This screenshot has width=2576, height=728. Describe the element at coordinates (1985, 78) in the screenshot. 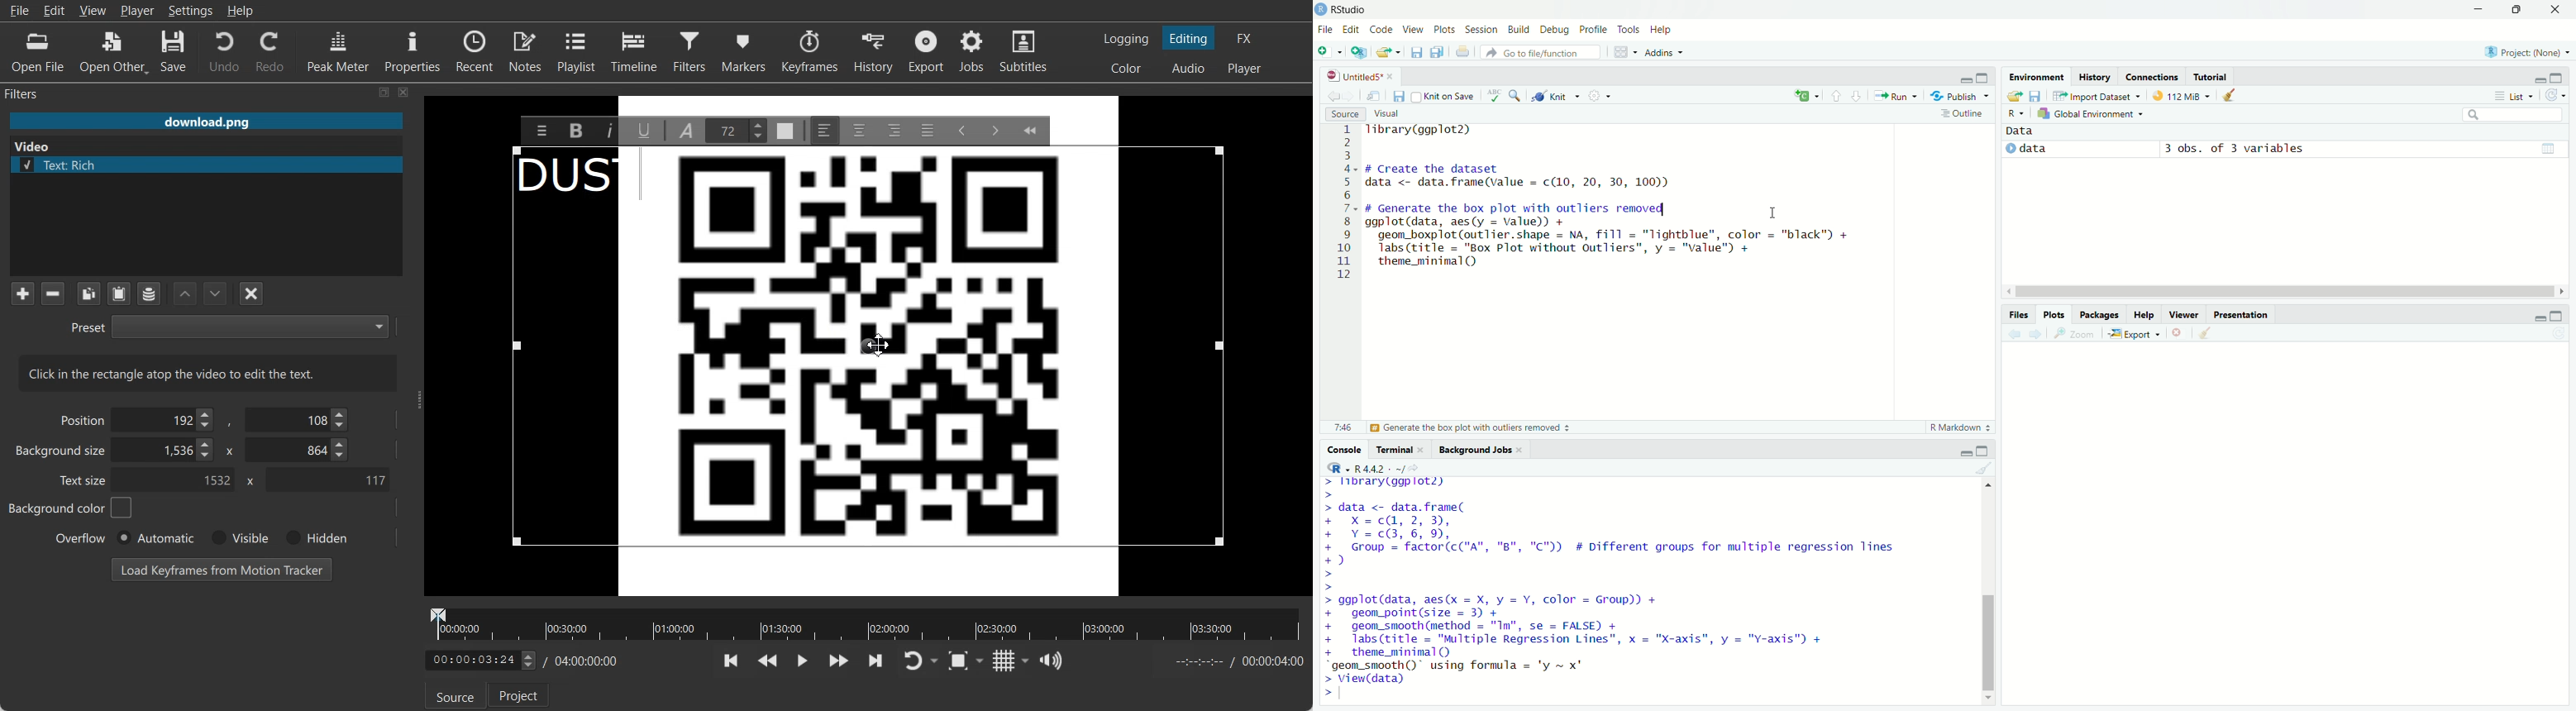

I see `maximise` at that location.